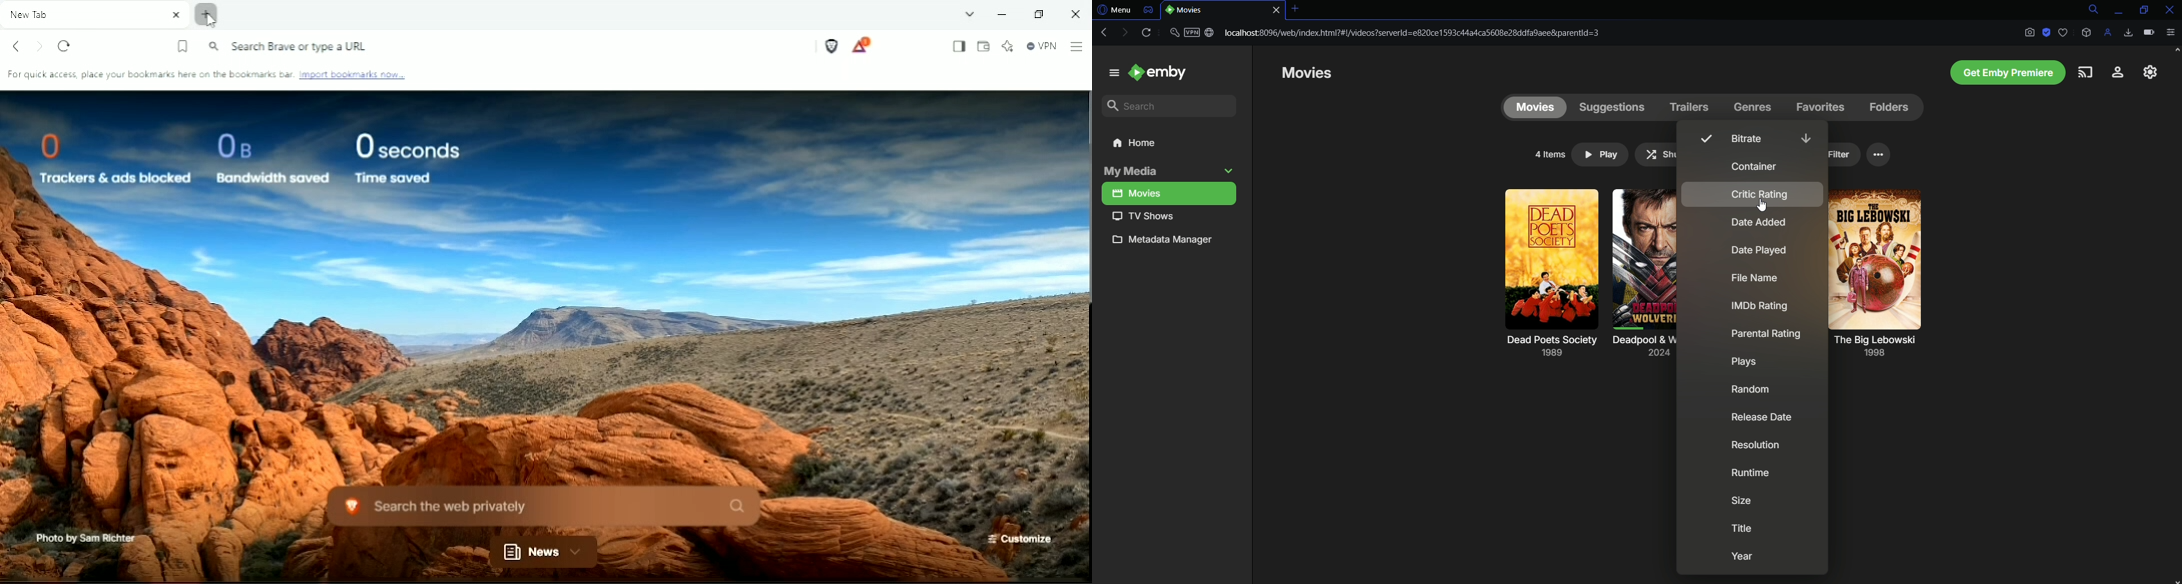  I want to click on Customize, so click(1022, 538).